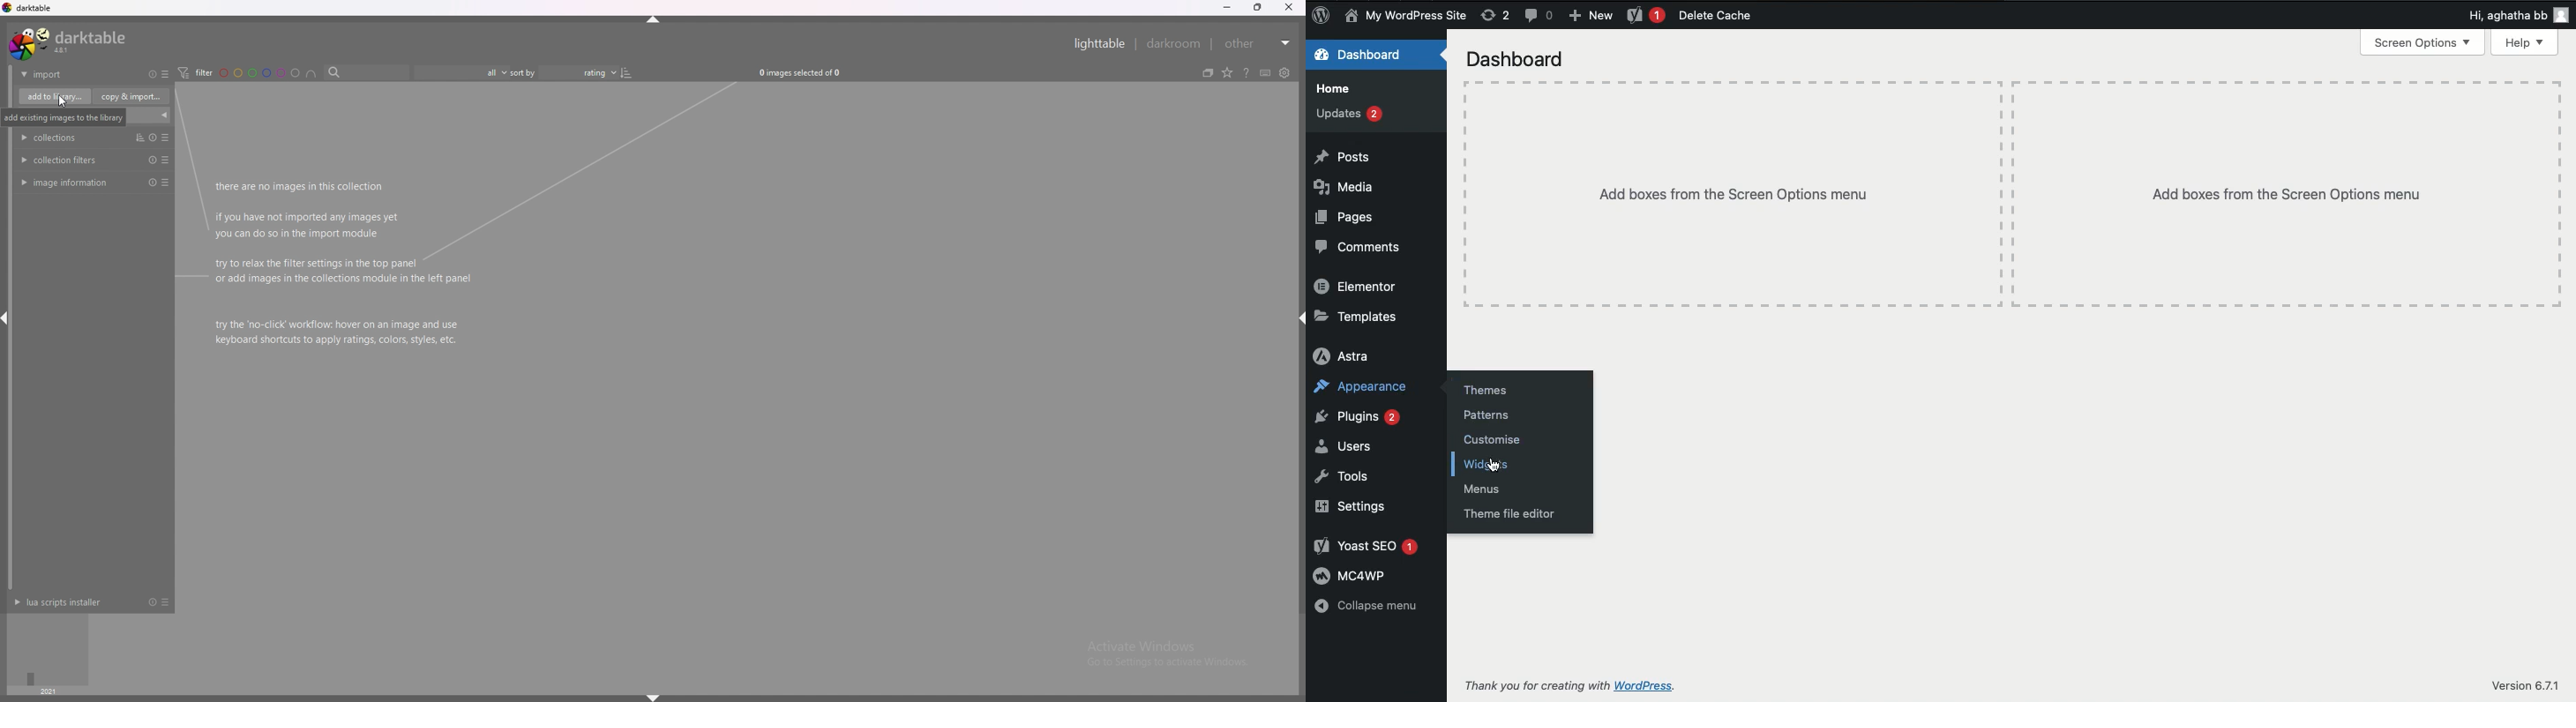 This screenshot has height=728, width=2576. Describe the element at coordinates (166, 137) in the screenshot. I see `preset` at that location.